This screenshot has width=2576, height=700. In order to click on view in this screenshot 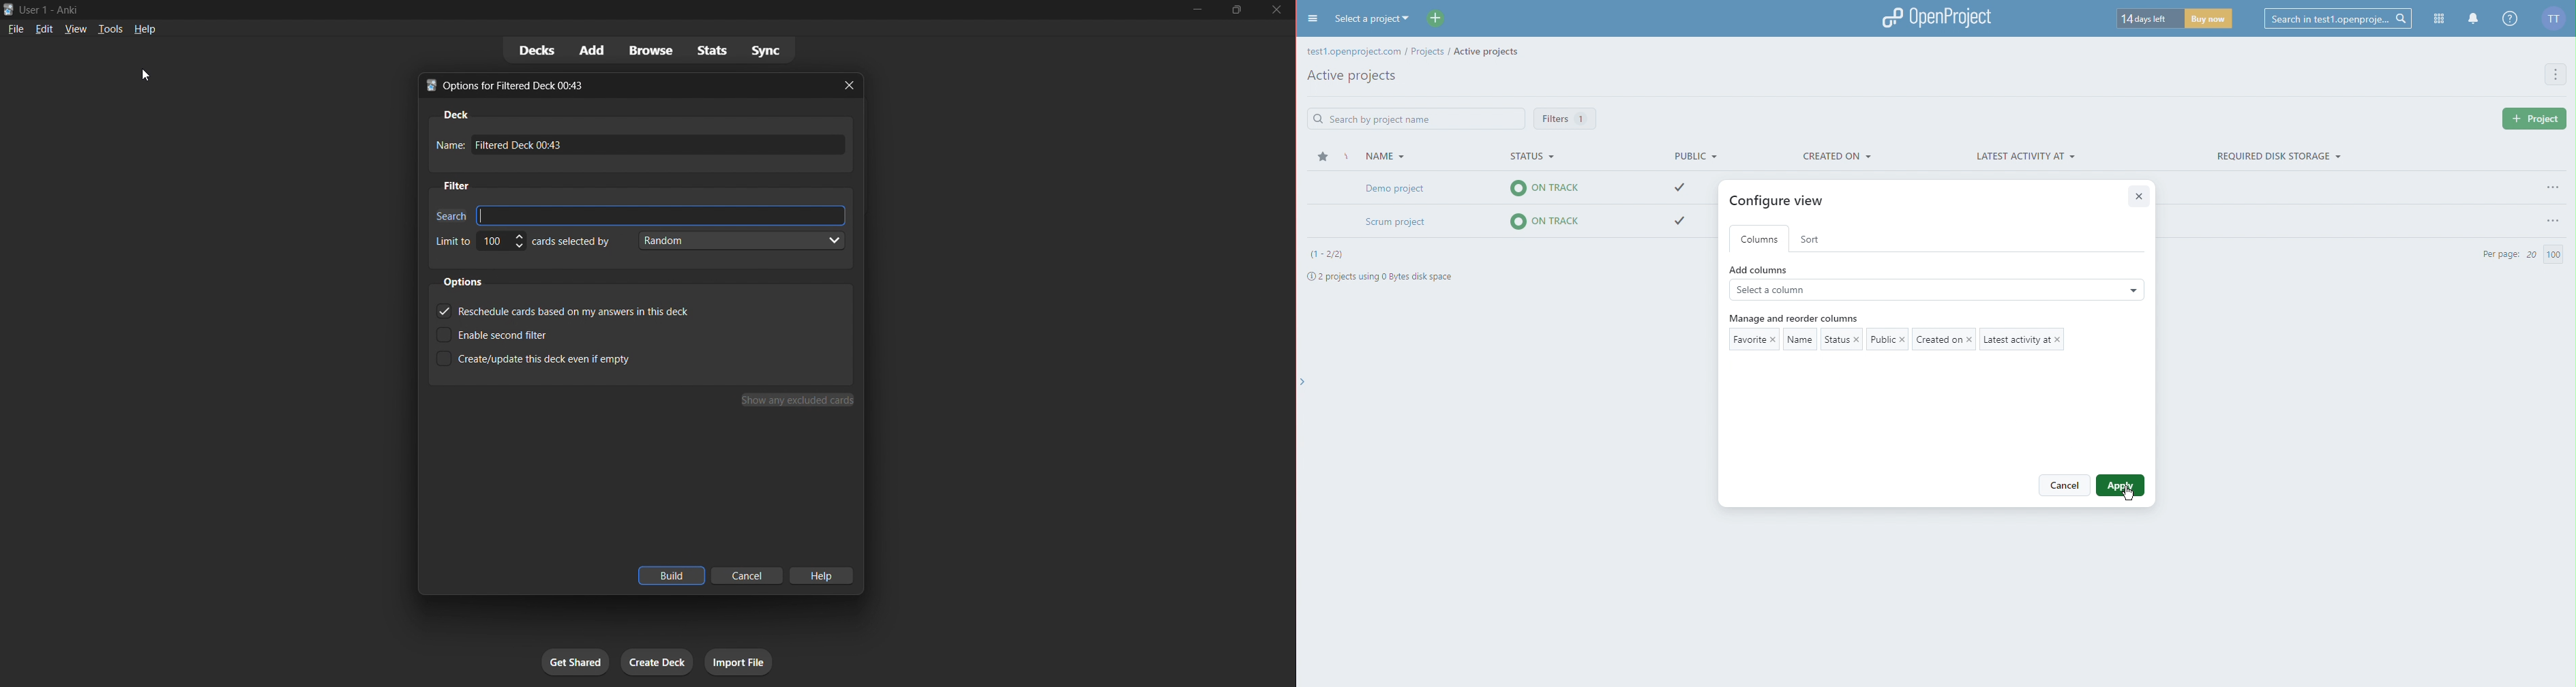, I will do `click(72, 31)`.